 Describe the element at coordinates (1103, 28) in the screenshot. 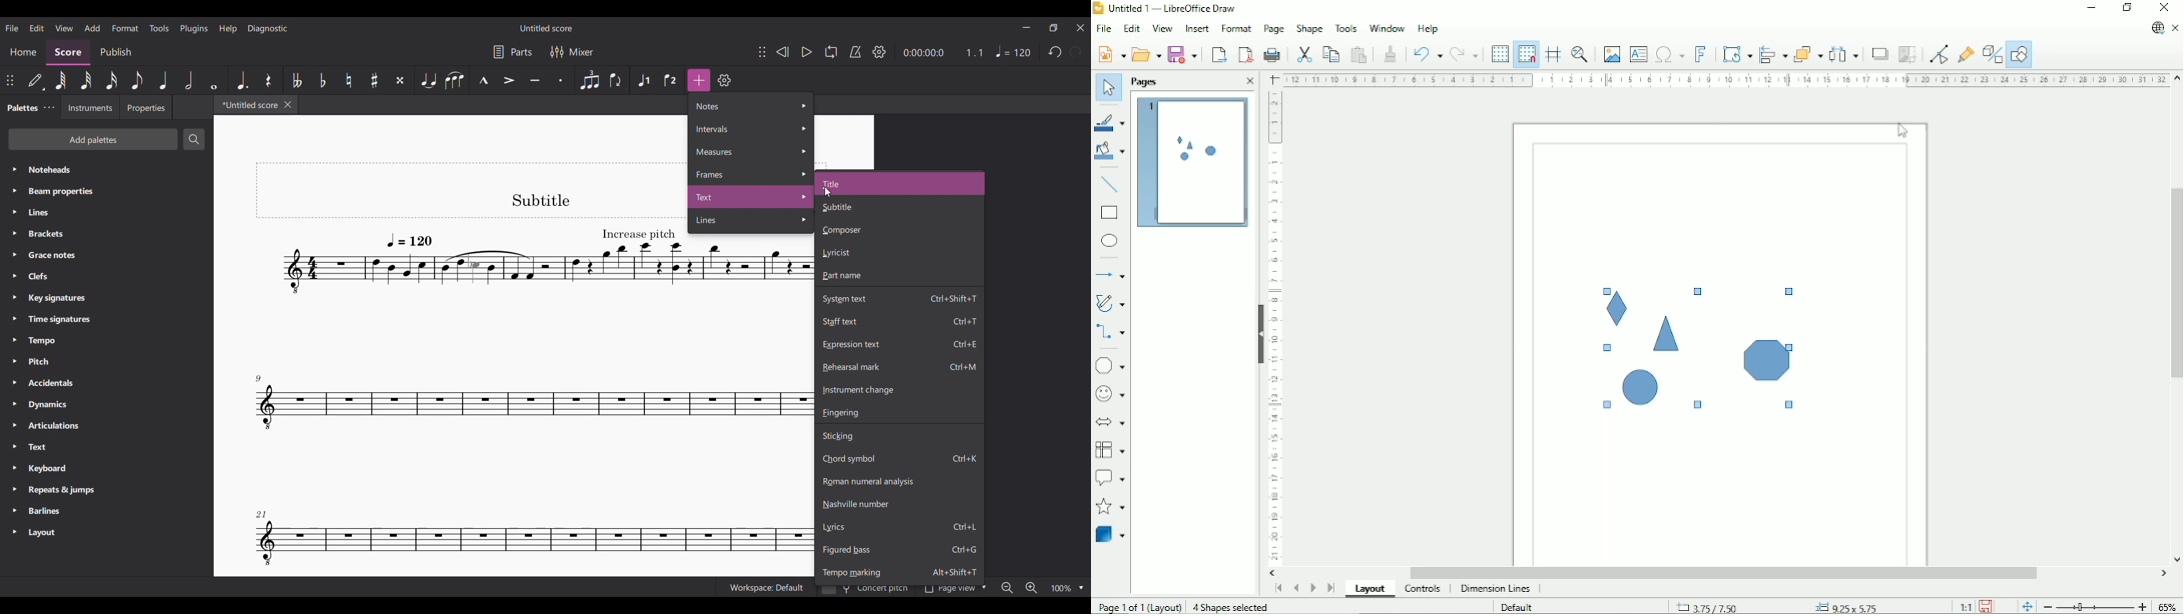

I see `File` at that location.